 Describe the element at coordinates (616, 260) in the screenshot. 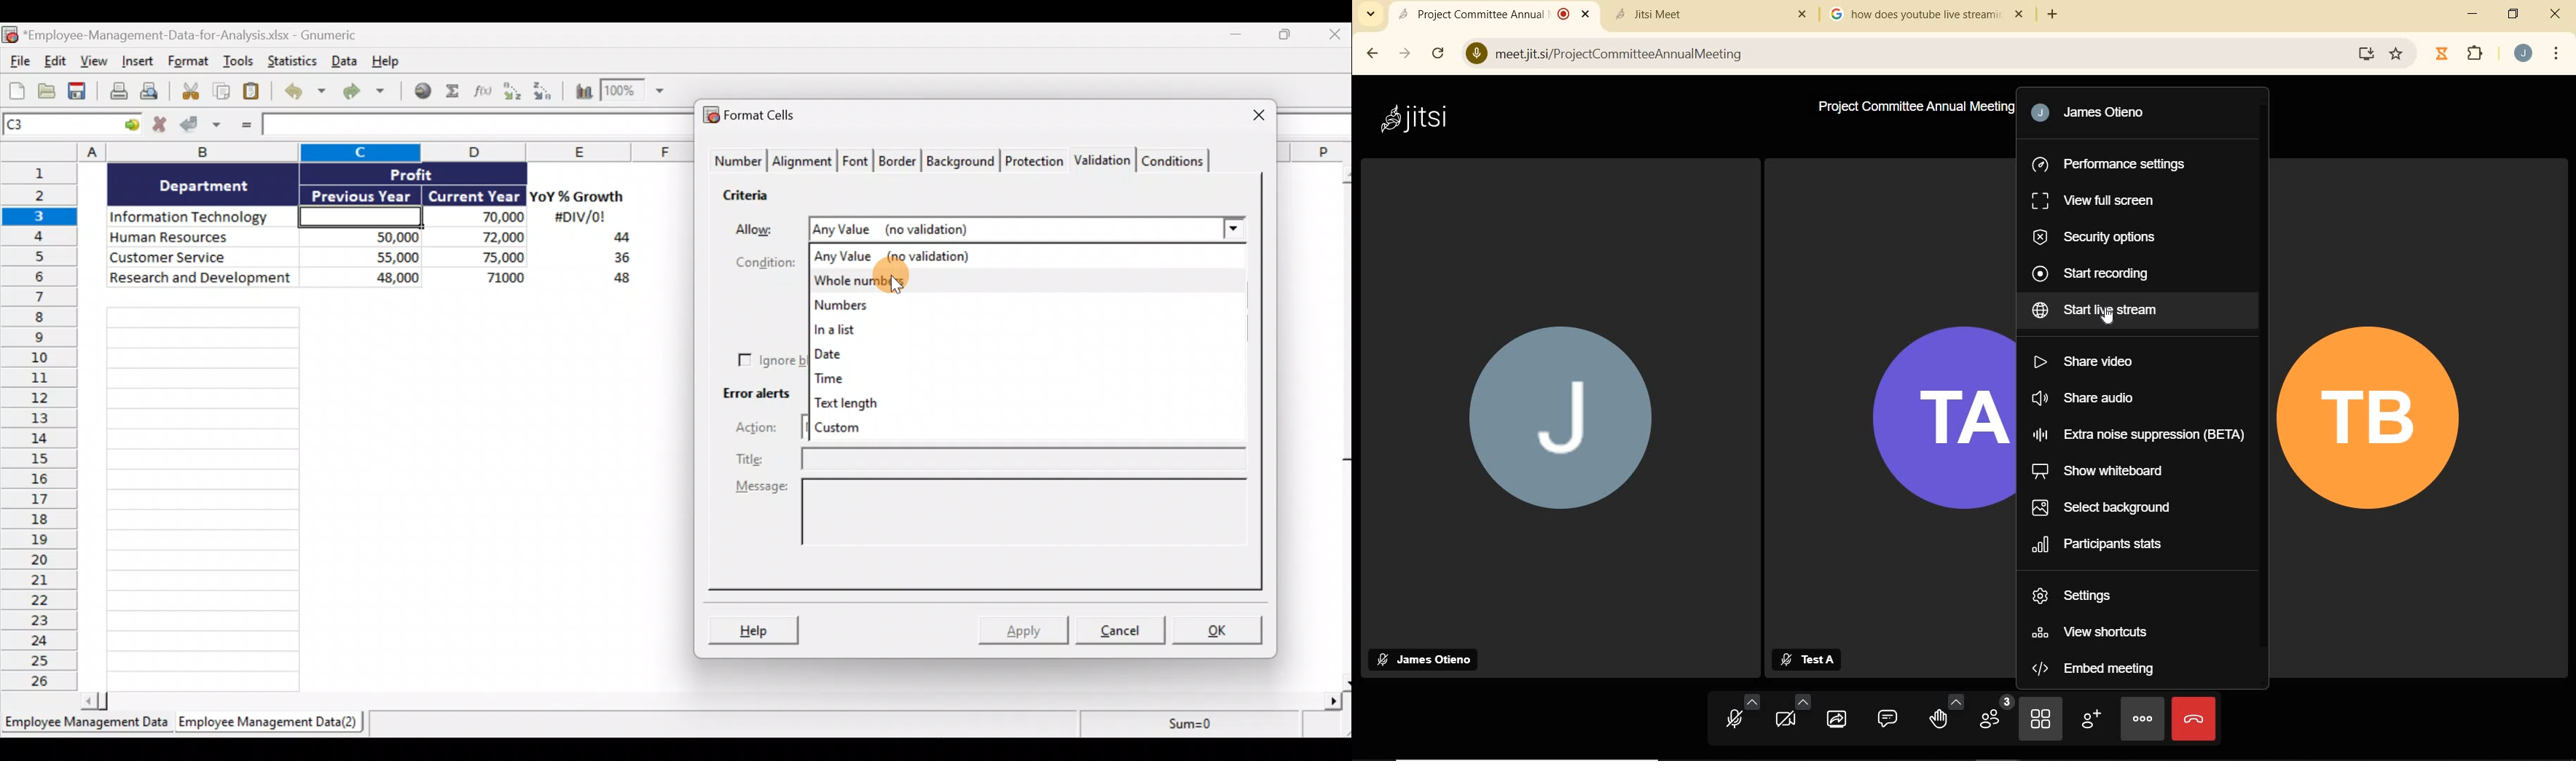

I see `36` at that location.